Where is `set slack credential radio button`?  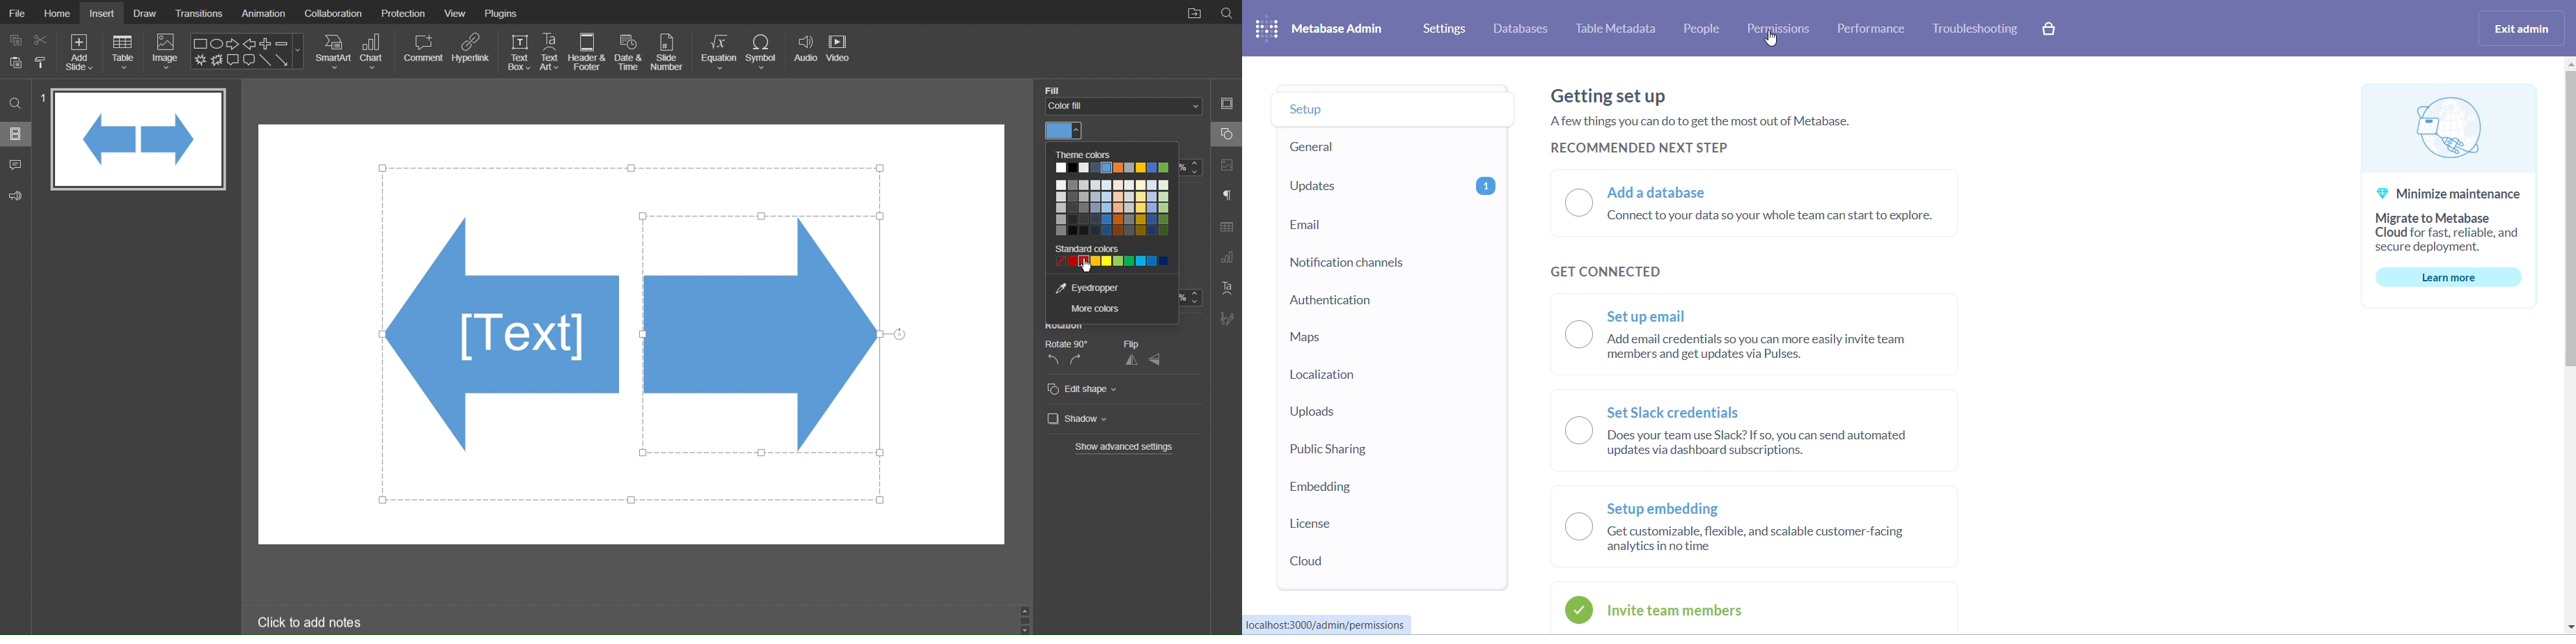
set slack credential radio button is located at coordinates (1782, 431).